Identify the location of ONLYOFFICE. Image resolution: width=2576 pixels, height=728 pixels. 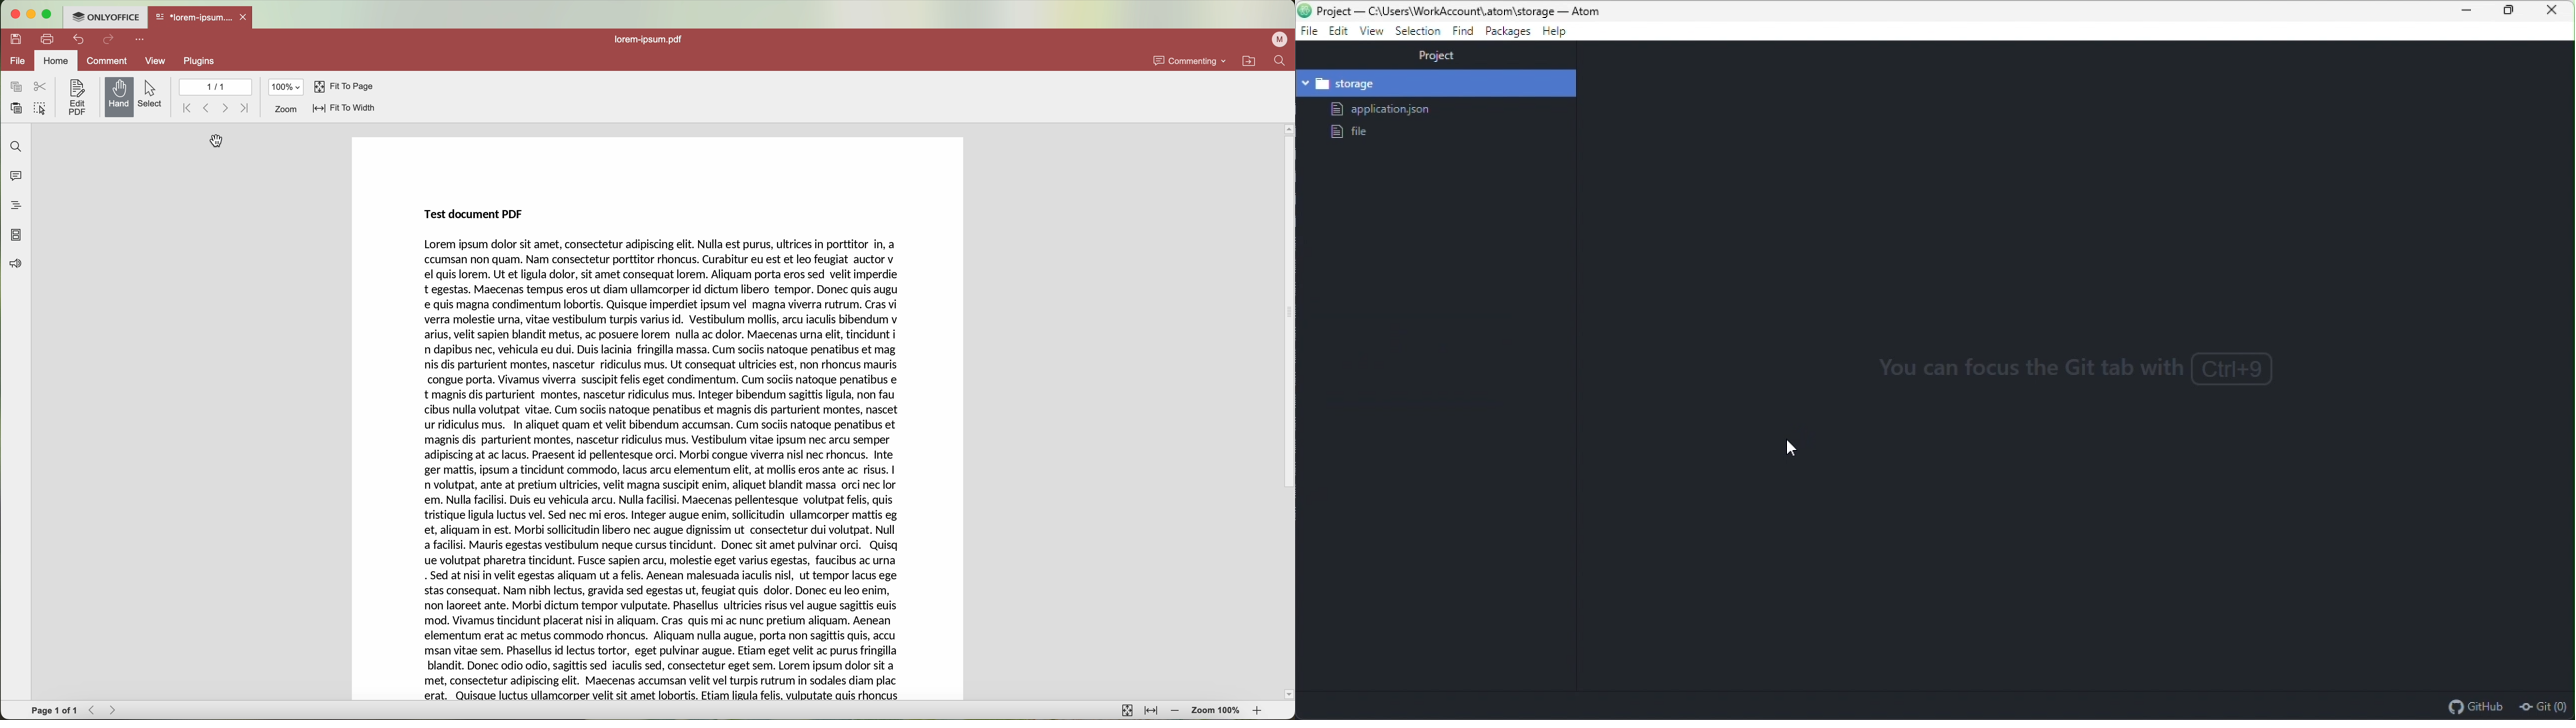
(105, 17).